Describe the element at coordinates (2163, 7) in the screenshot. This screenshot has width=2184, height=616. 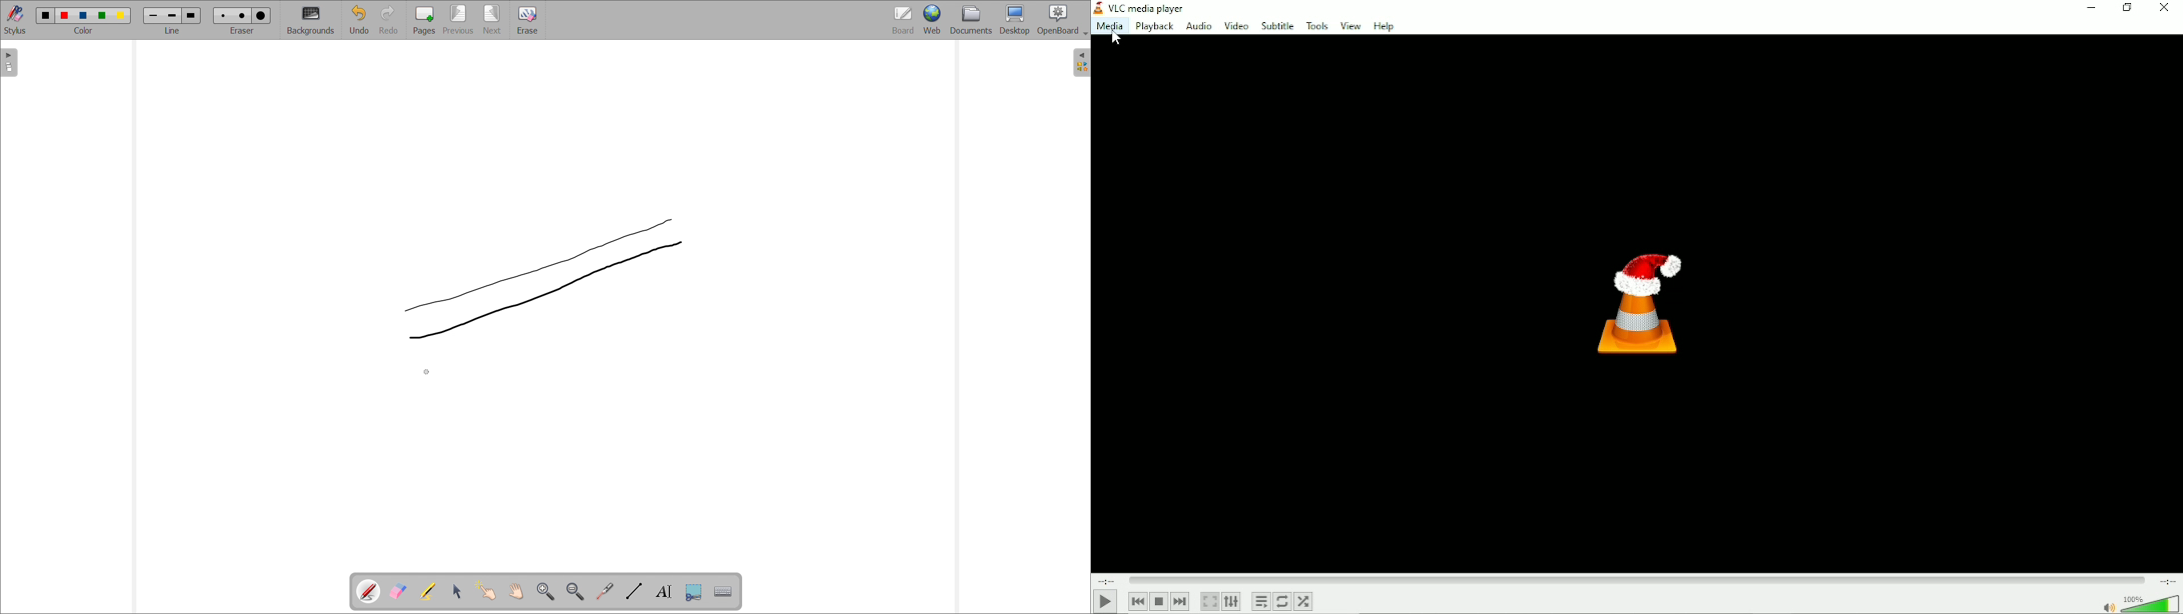
I see `Close` at that location.